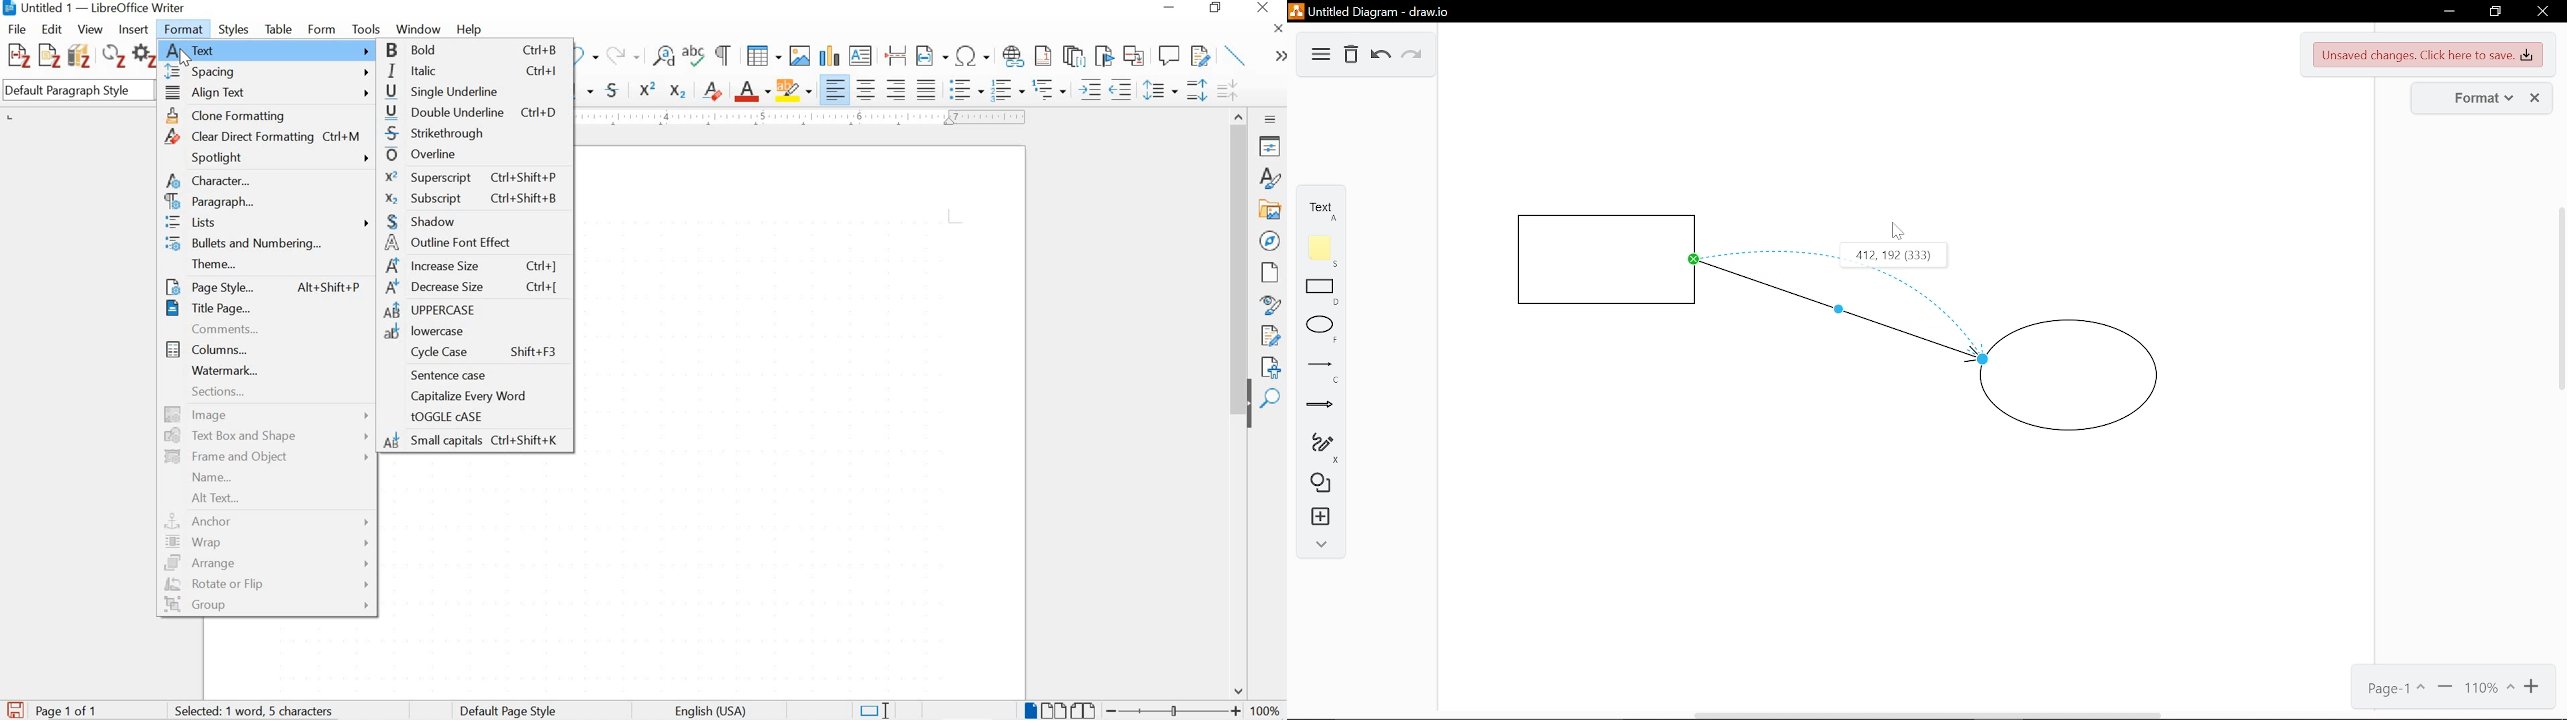  What do you see at coordinates (269, 135) in the screenshot?
I see `clear direct formatting  Ctrl+M` at bounding box center [269, 135].